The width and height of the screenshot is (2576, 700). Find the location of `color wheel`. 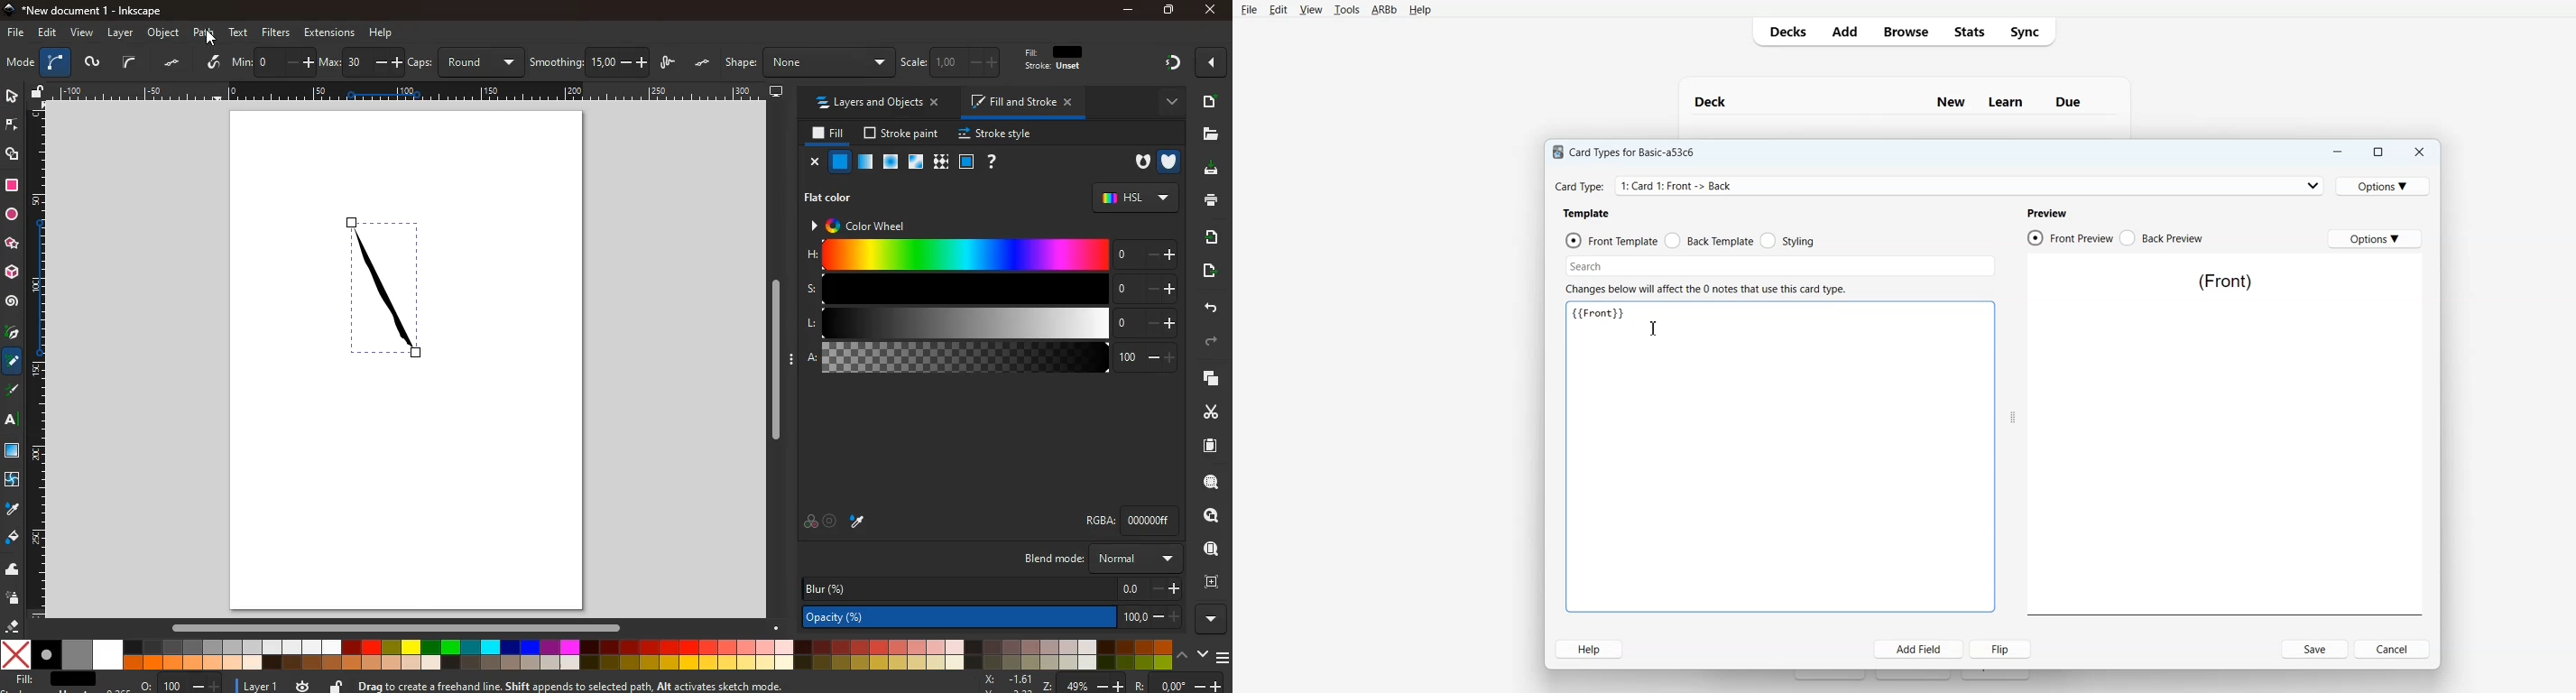

color wheel is located at coordinates (872, 226).